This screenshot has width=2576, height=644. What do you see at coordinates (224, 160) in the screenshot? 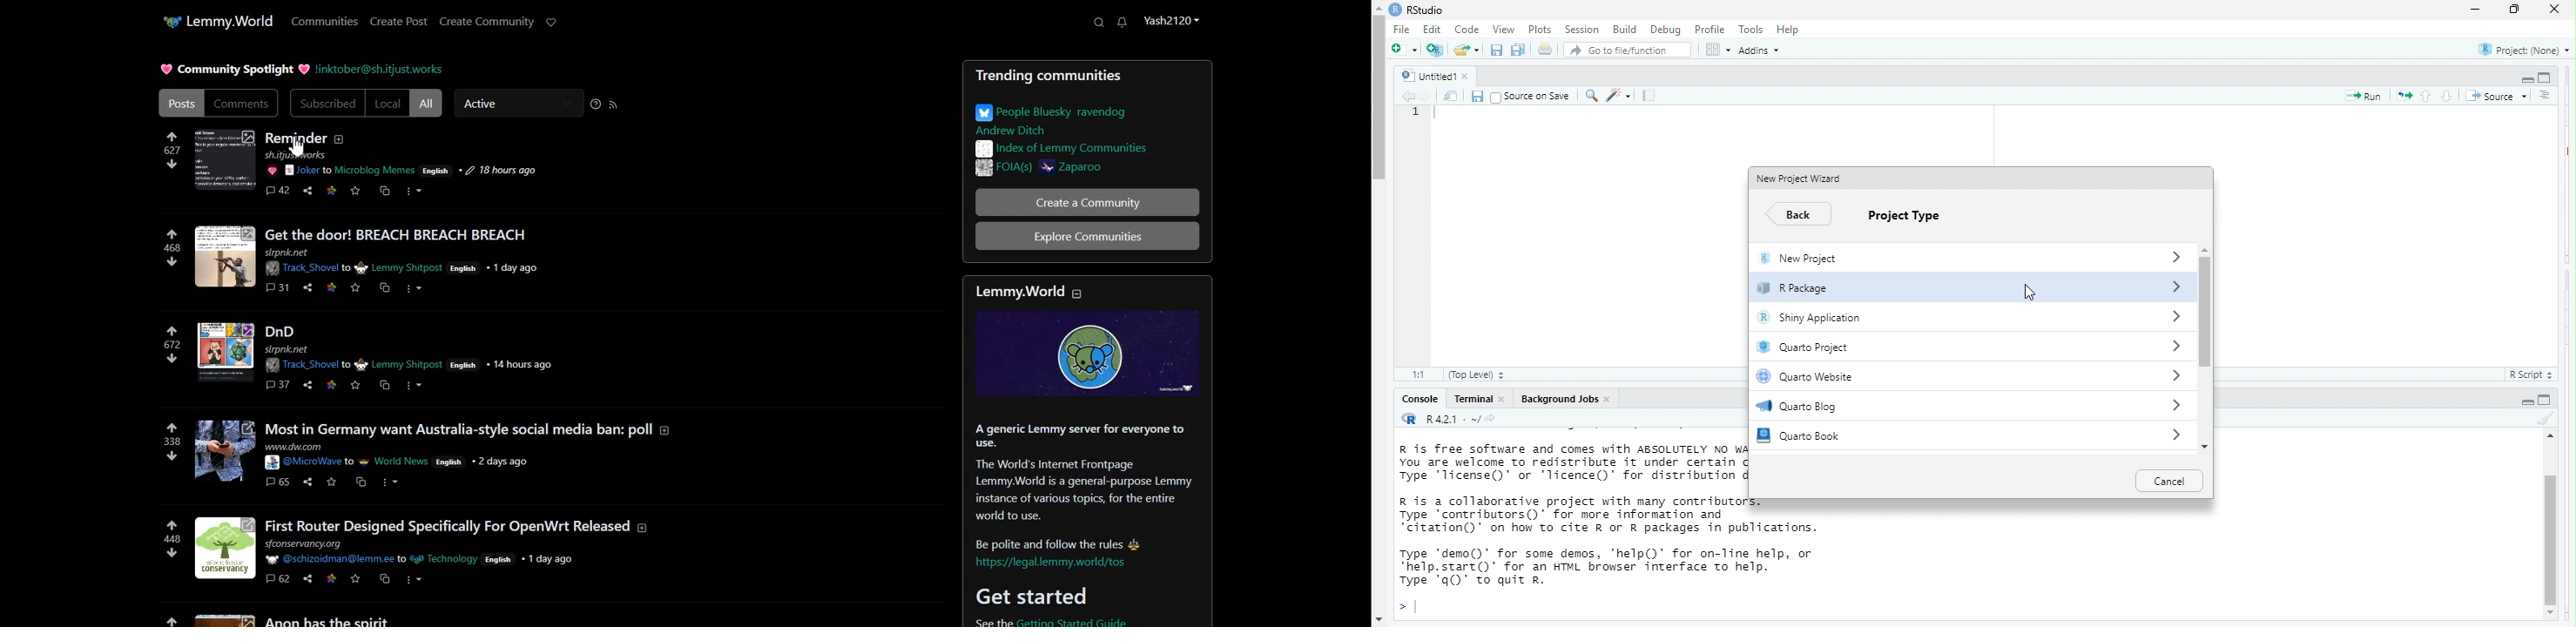
I see `Profile picture` at bounding box center [224, 160].